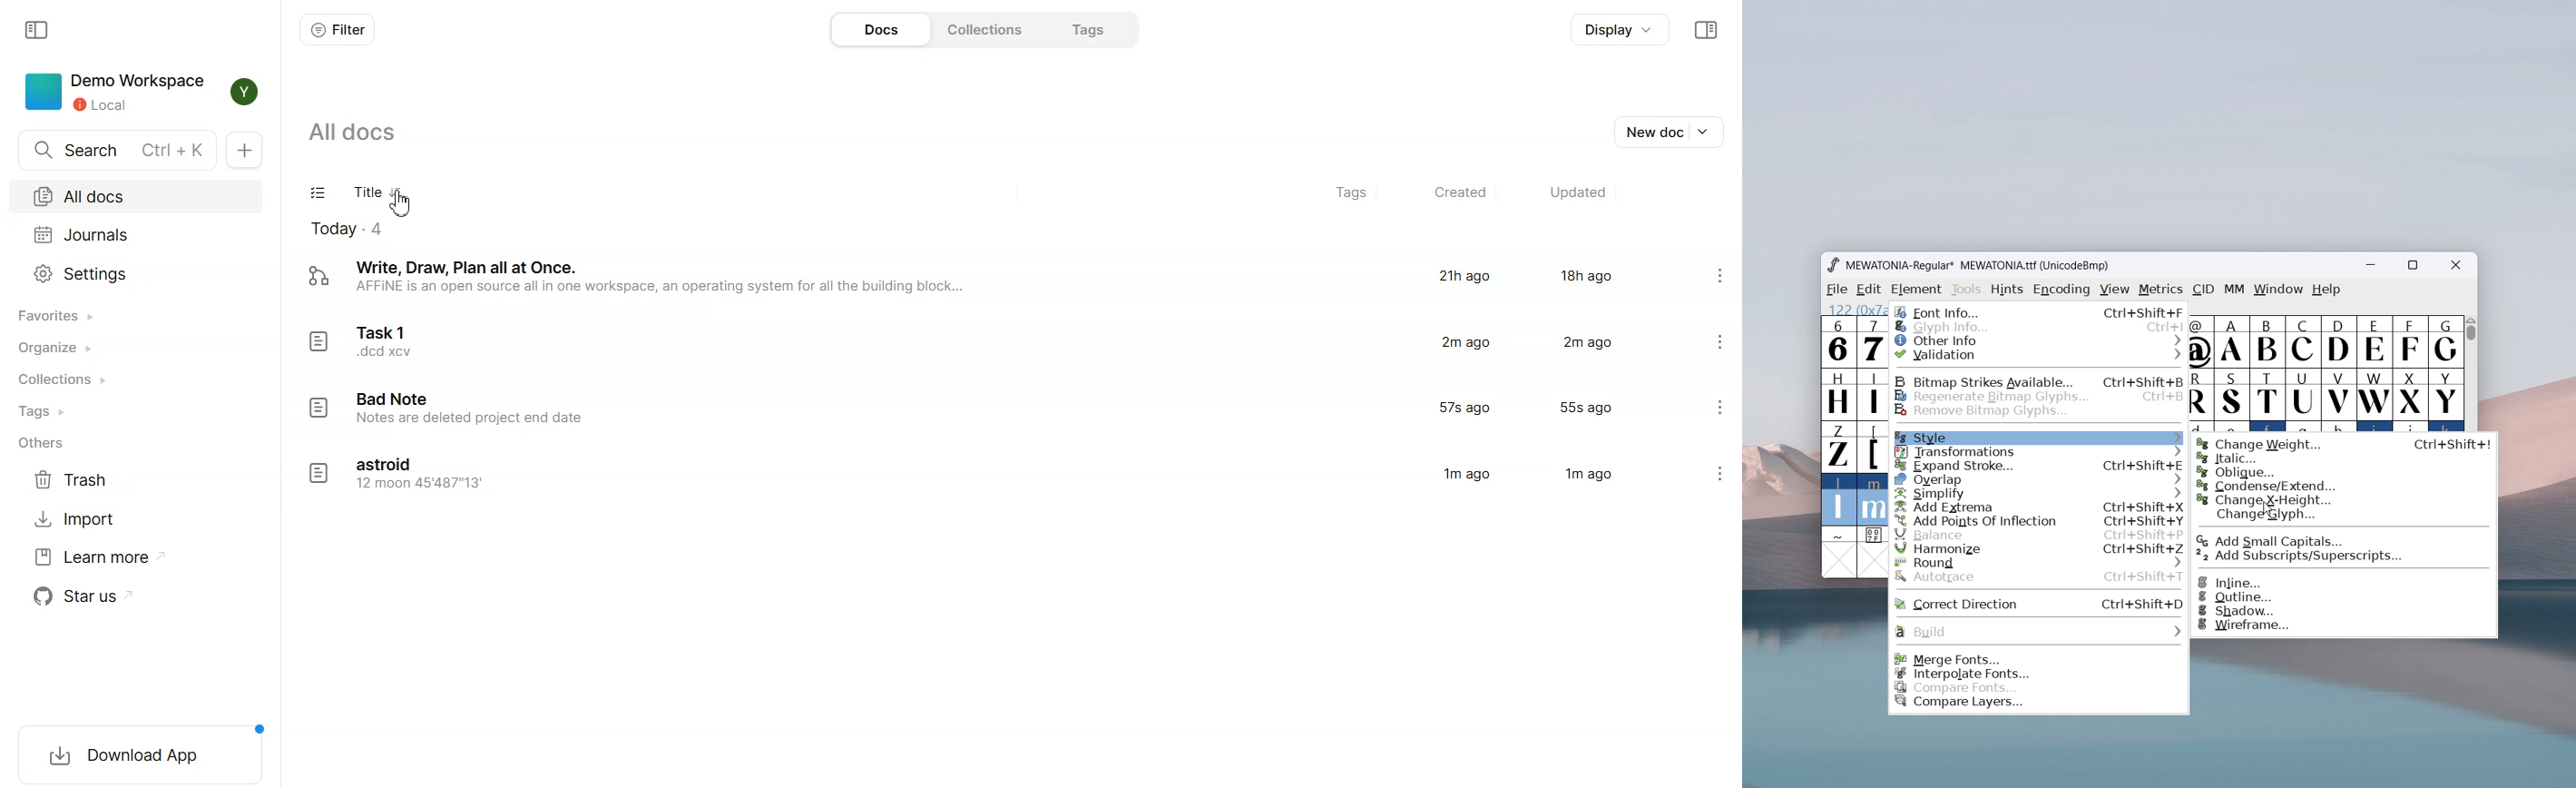 The height and width of the screenshot is (812, 2576). Describe the element at coordinates (2040, 705) in the screenshot. I see `compare layers` at that location.